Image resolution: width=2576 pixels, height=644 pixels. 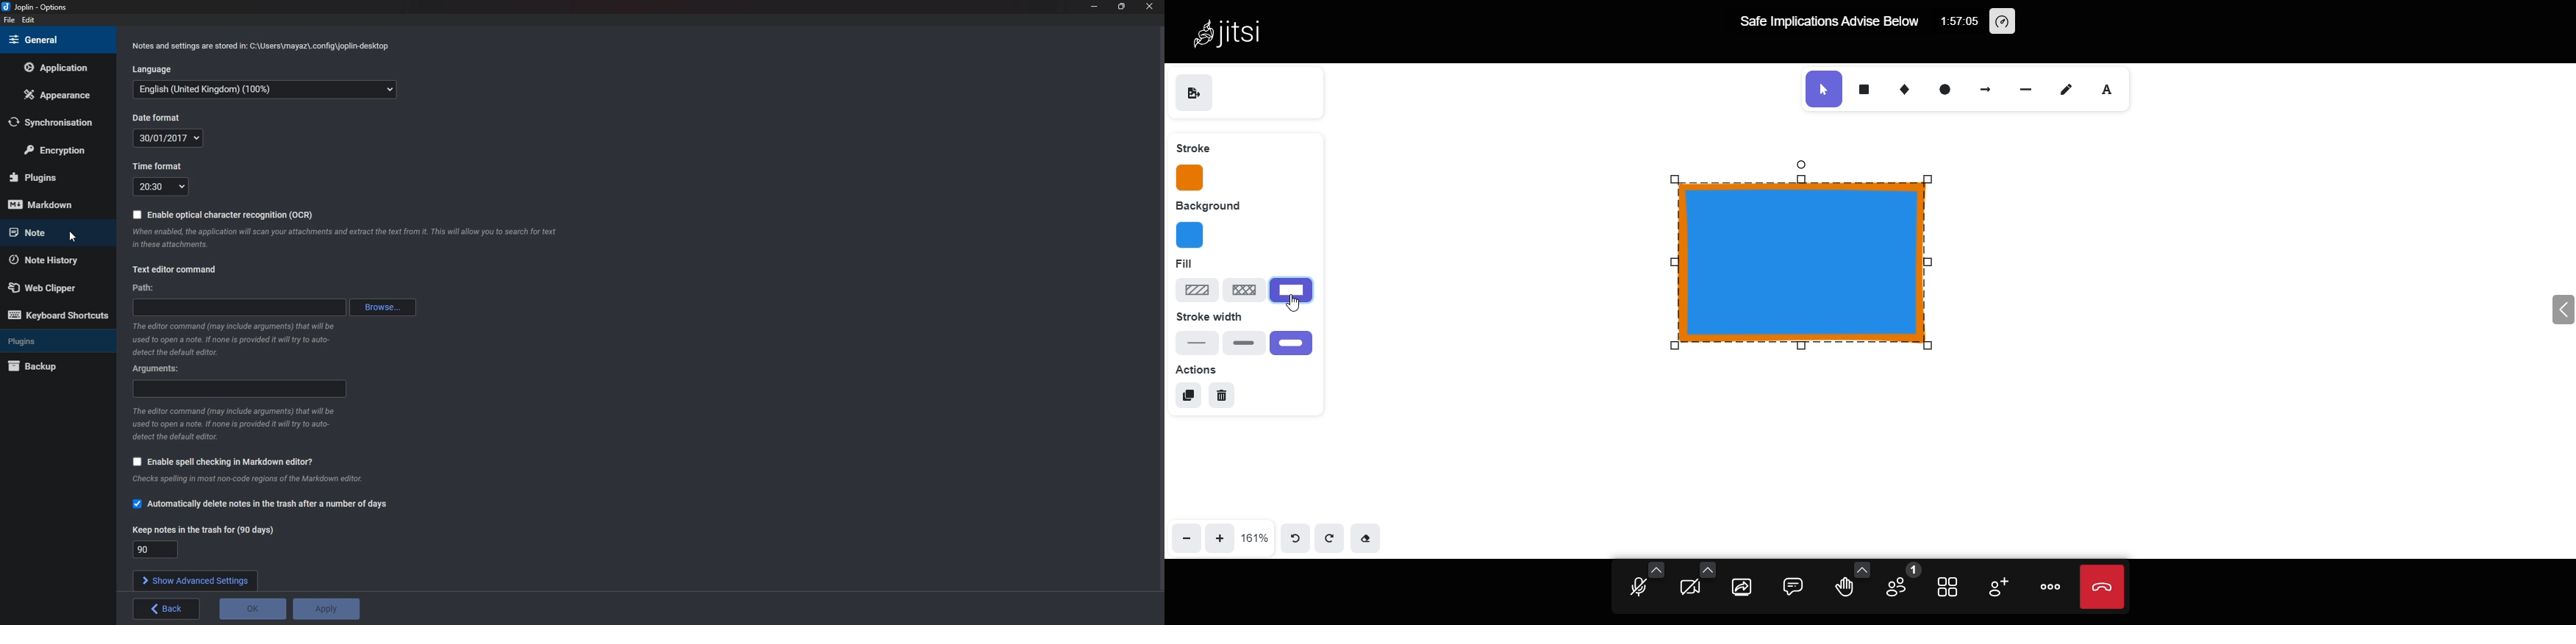 What do you see at coordinates (8, 21) in the screenshot?
I see `file` at bounding box center [8, 21].